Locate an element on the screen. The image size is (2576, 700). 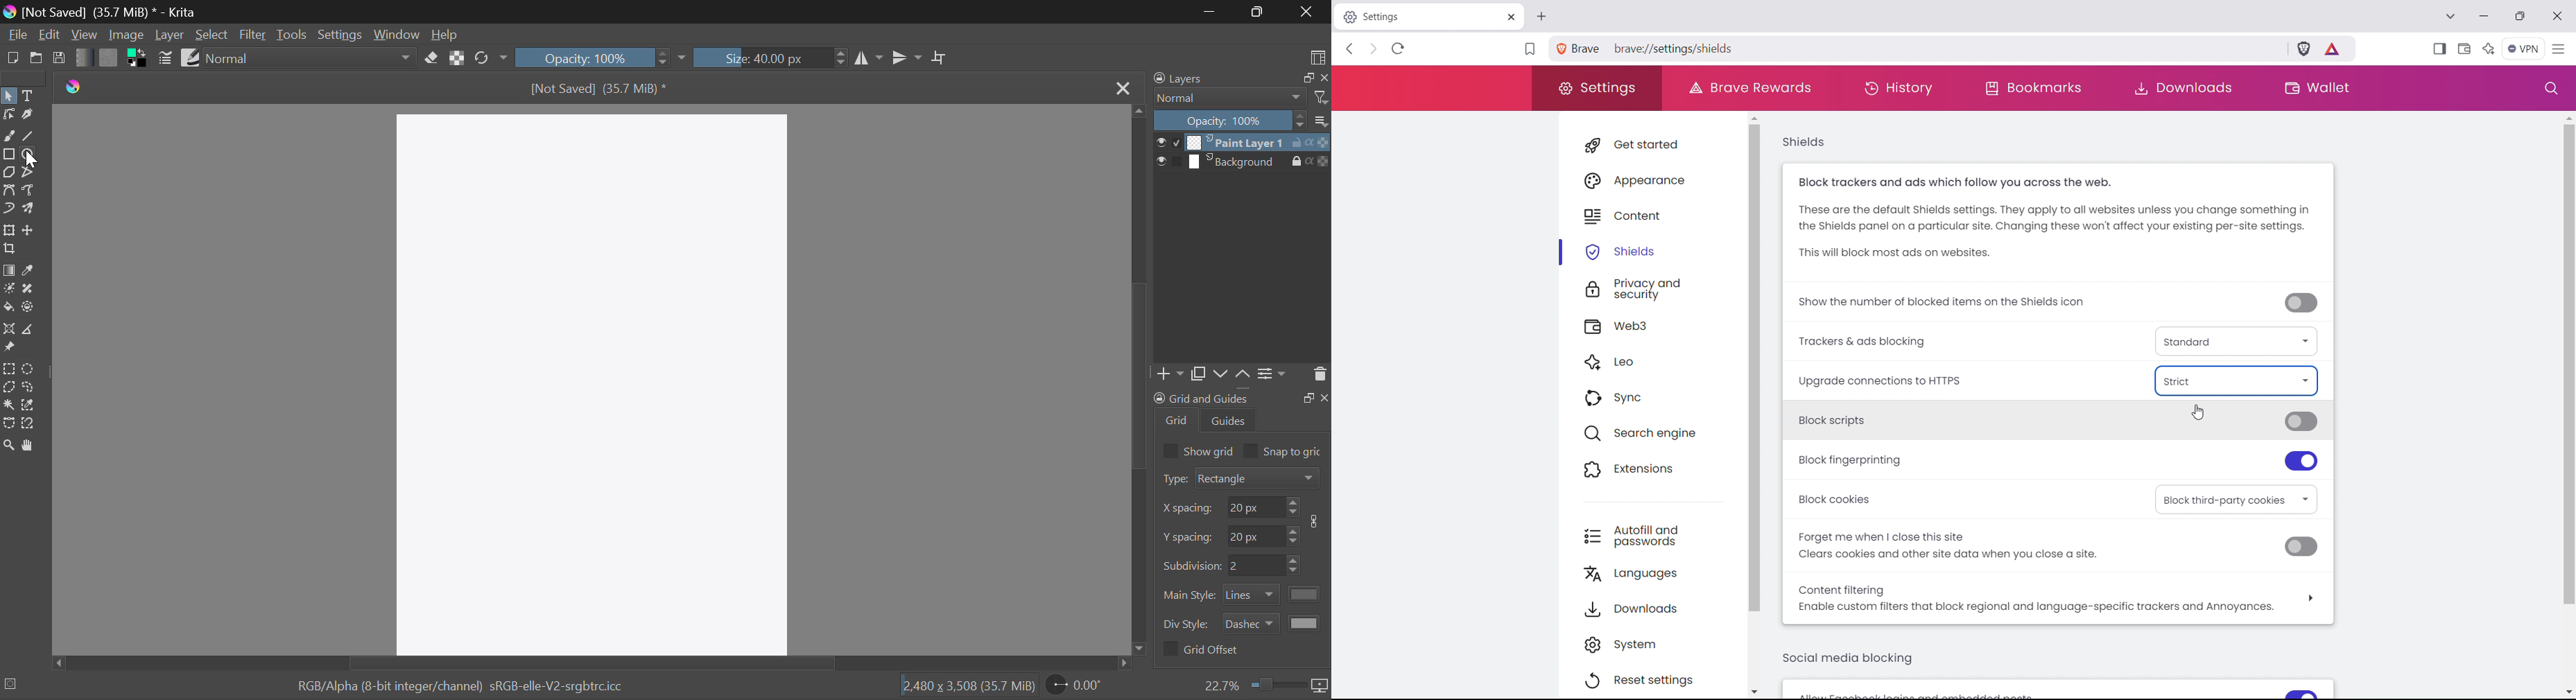
Scroll Bar is located at coordinates (1141, 383).